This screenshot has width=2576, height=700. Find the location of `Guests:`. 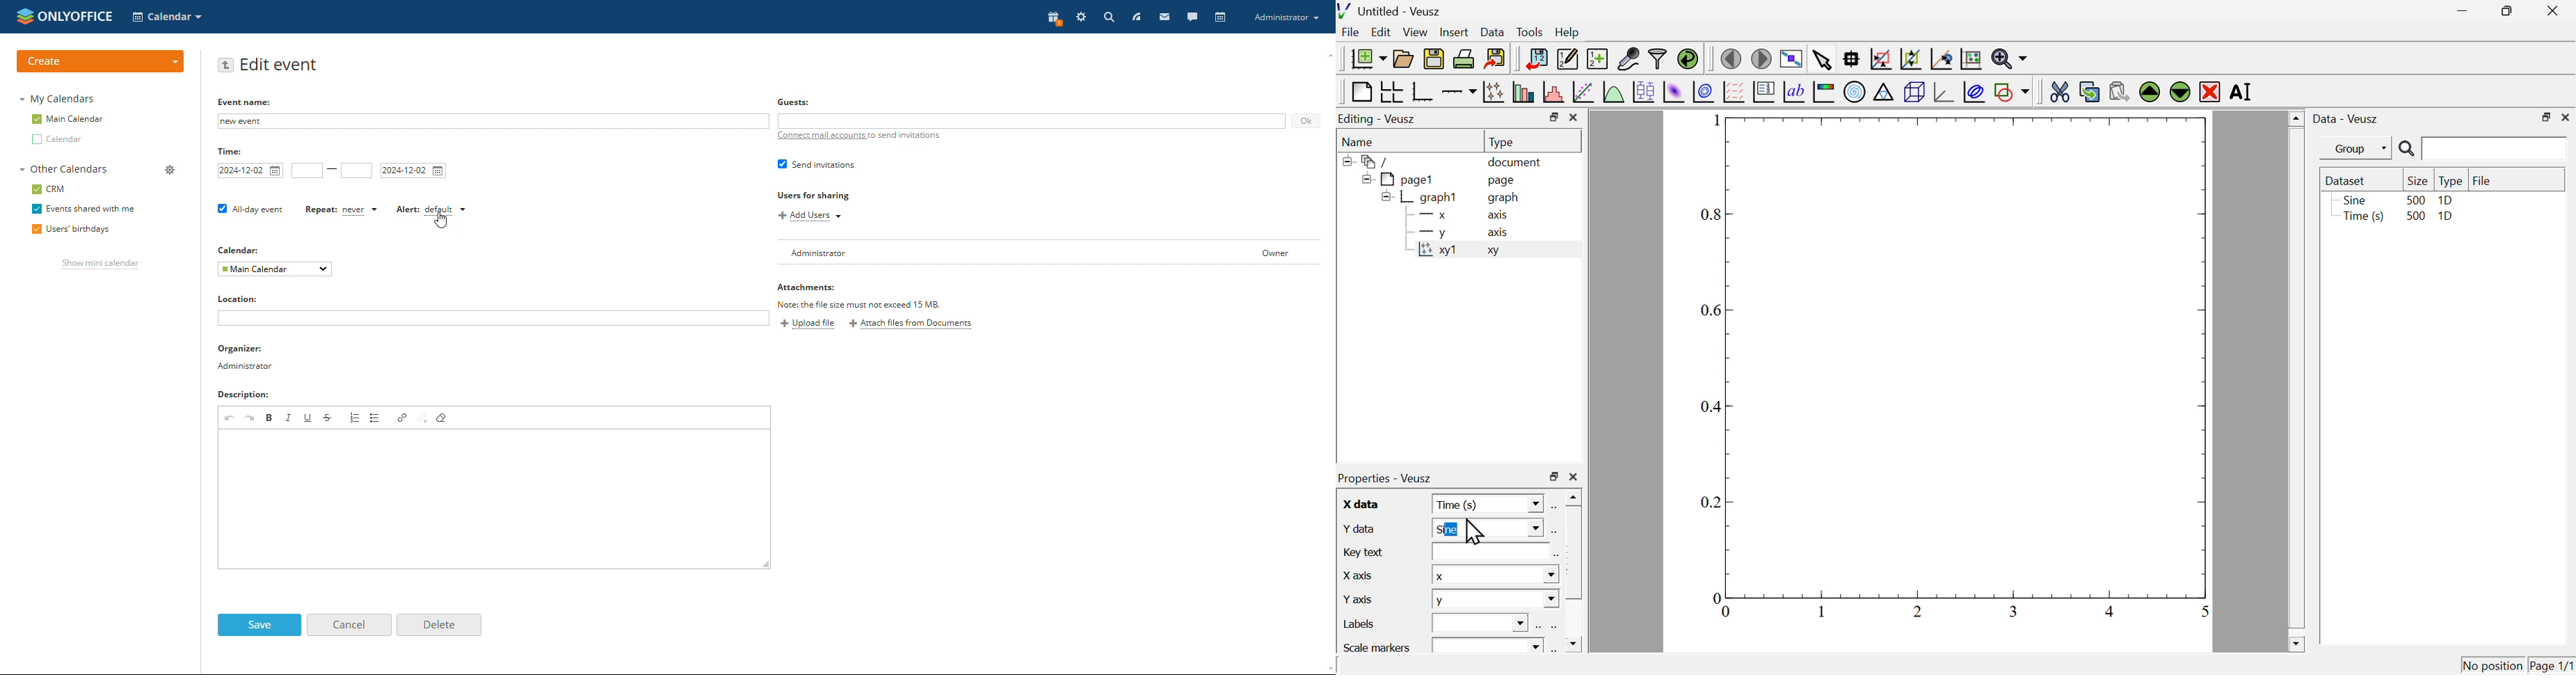

Guests: is located at coordinates (798, 102).